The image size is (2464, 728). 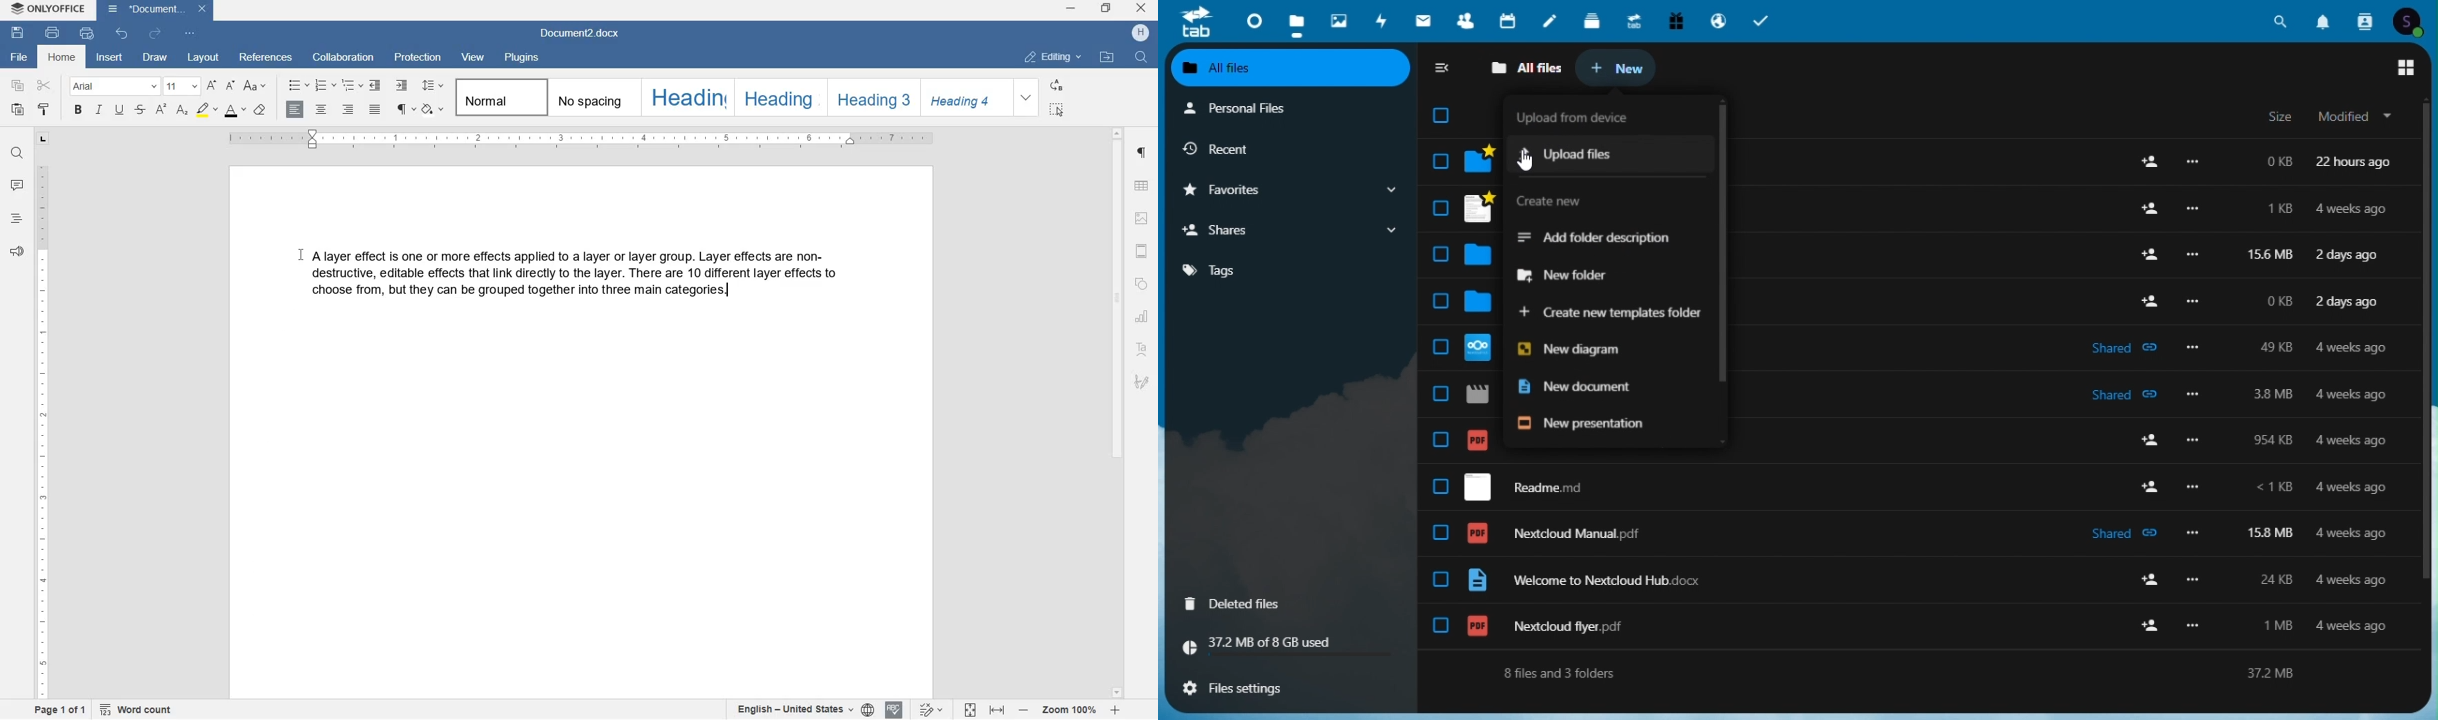 What do you see at coordinates (2124, 534) in the screenshot?
I see `shared` at bounding box center [2124, 534].